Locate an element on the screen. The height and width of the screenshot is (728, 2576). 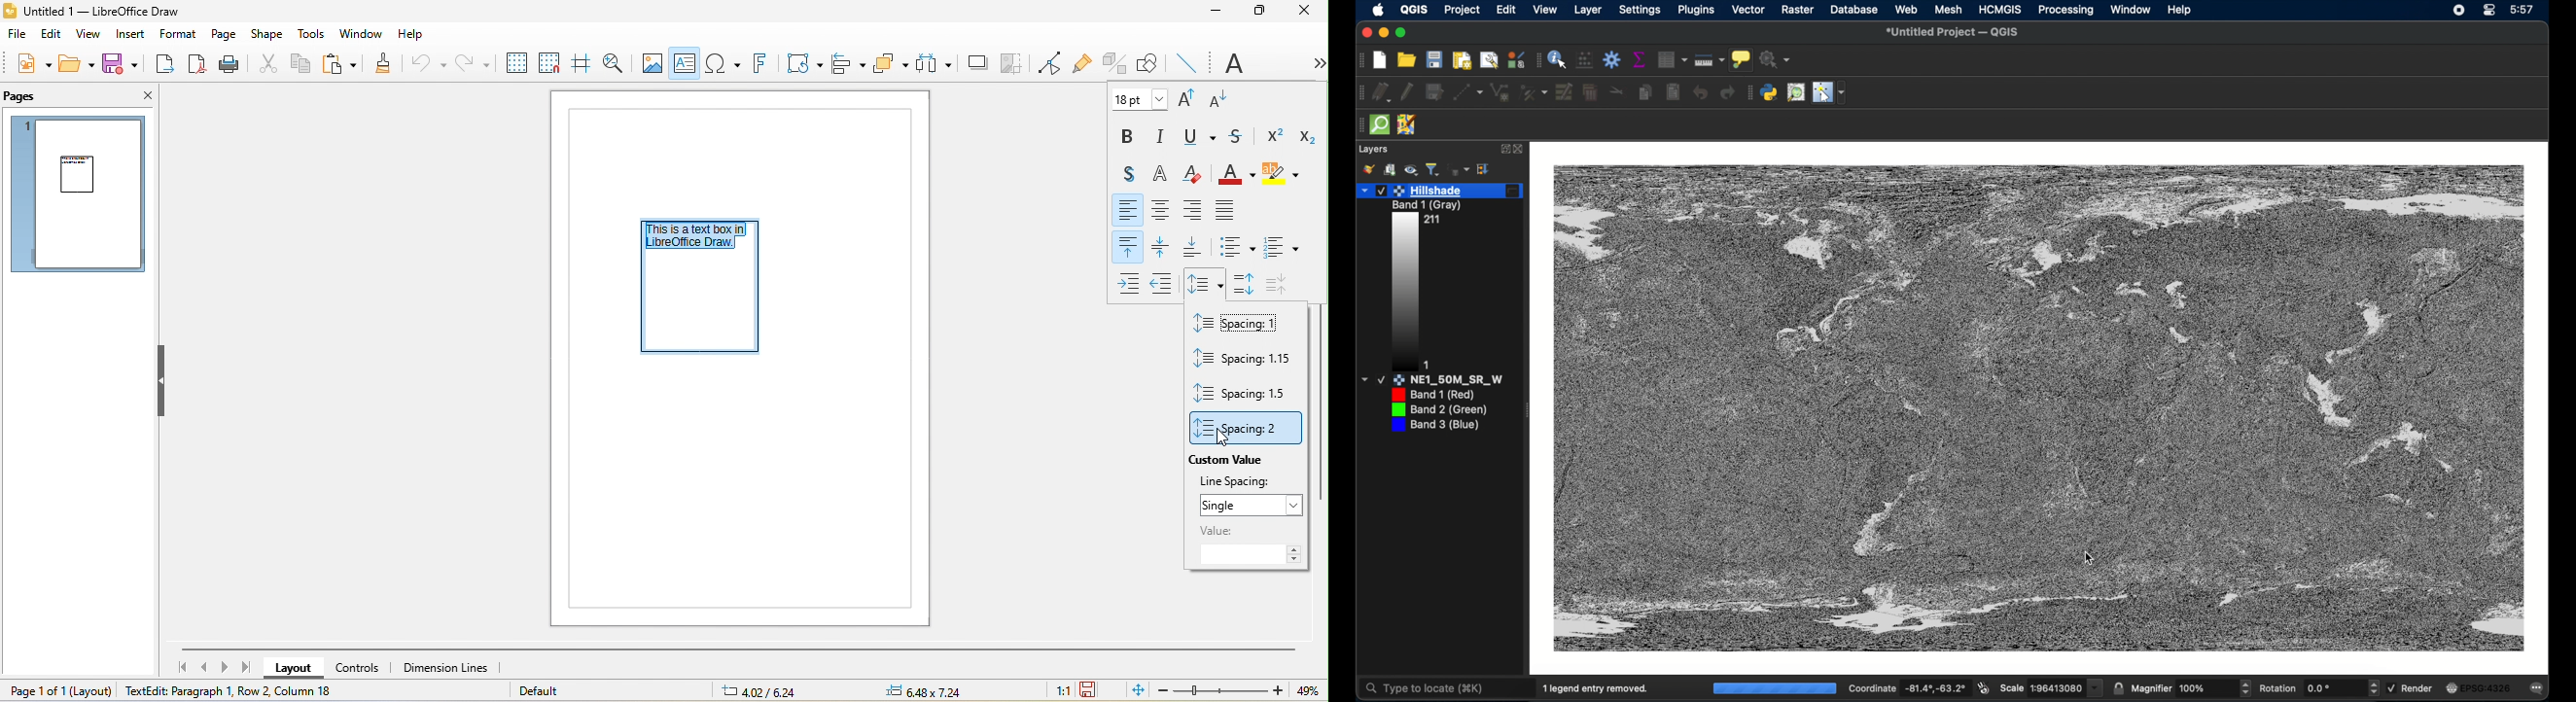
python console is located at coordinates (1770, 92).